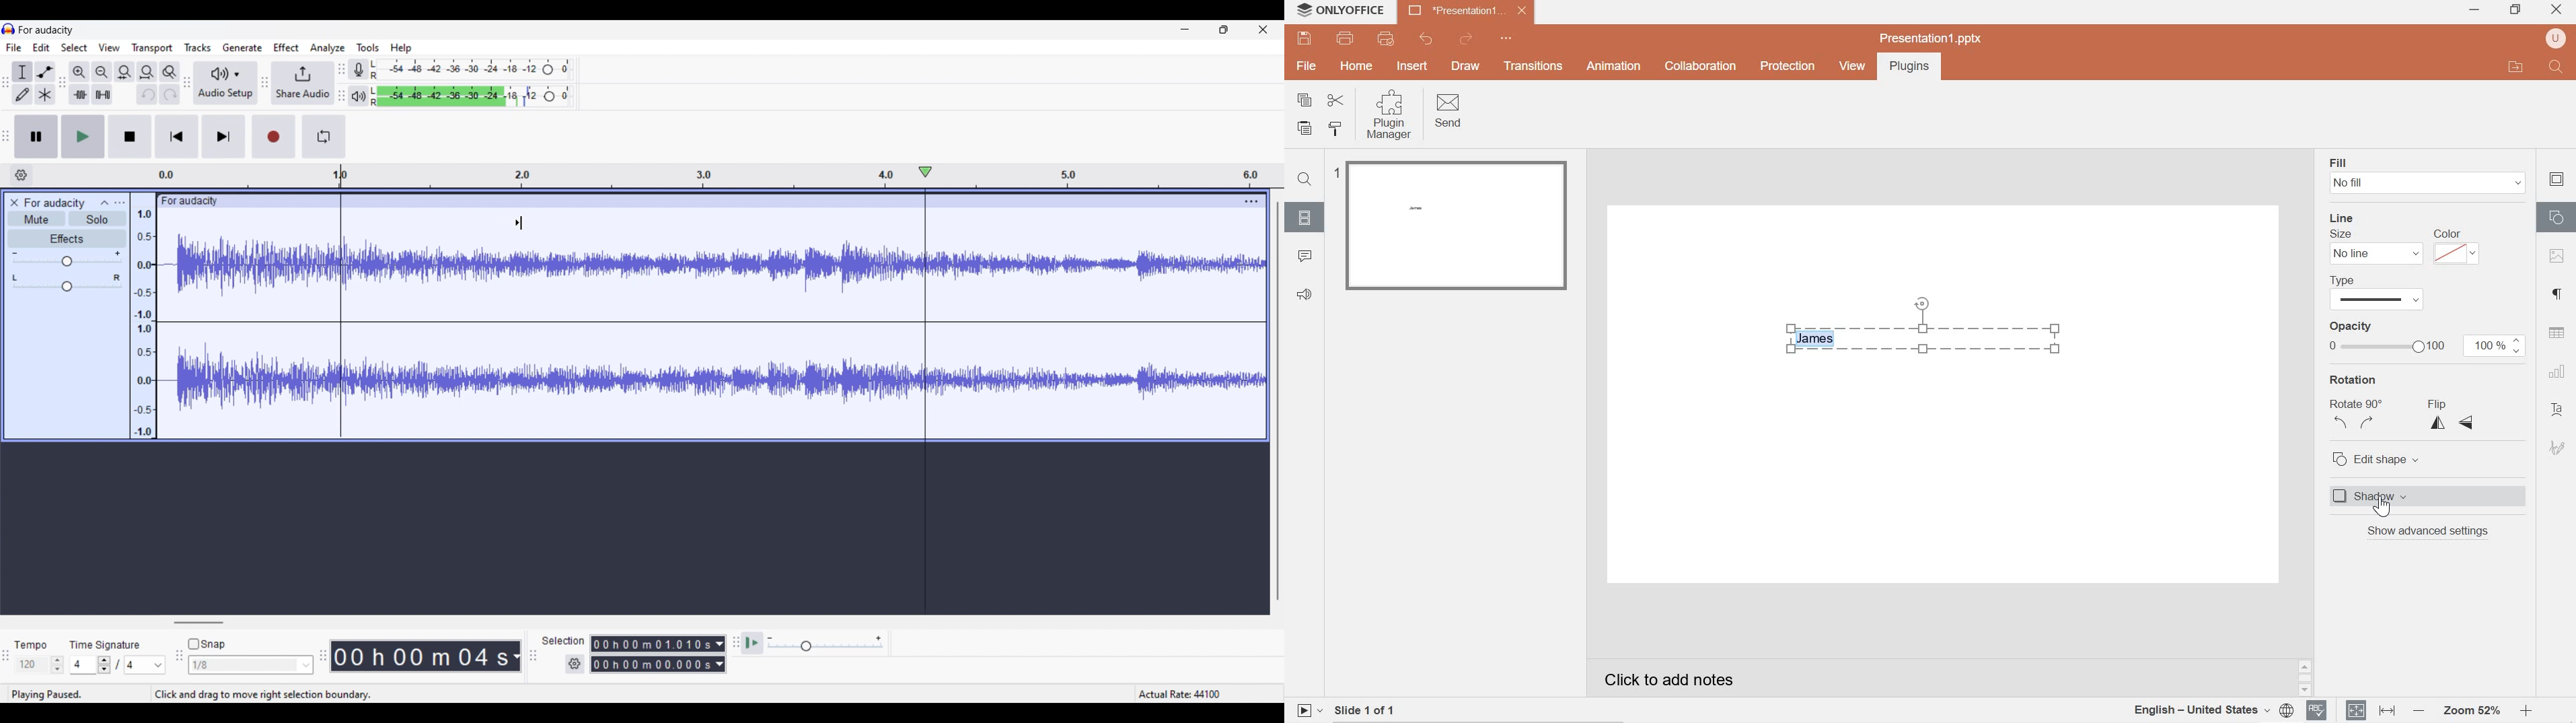  What do you see at coordinates (23, 72) in the screenshot?
I see `Selection tool` at bounding box center [23, 72].